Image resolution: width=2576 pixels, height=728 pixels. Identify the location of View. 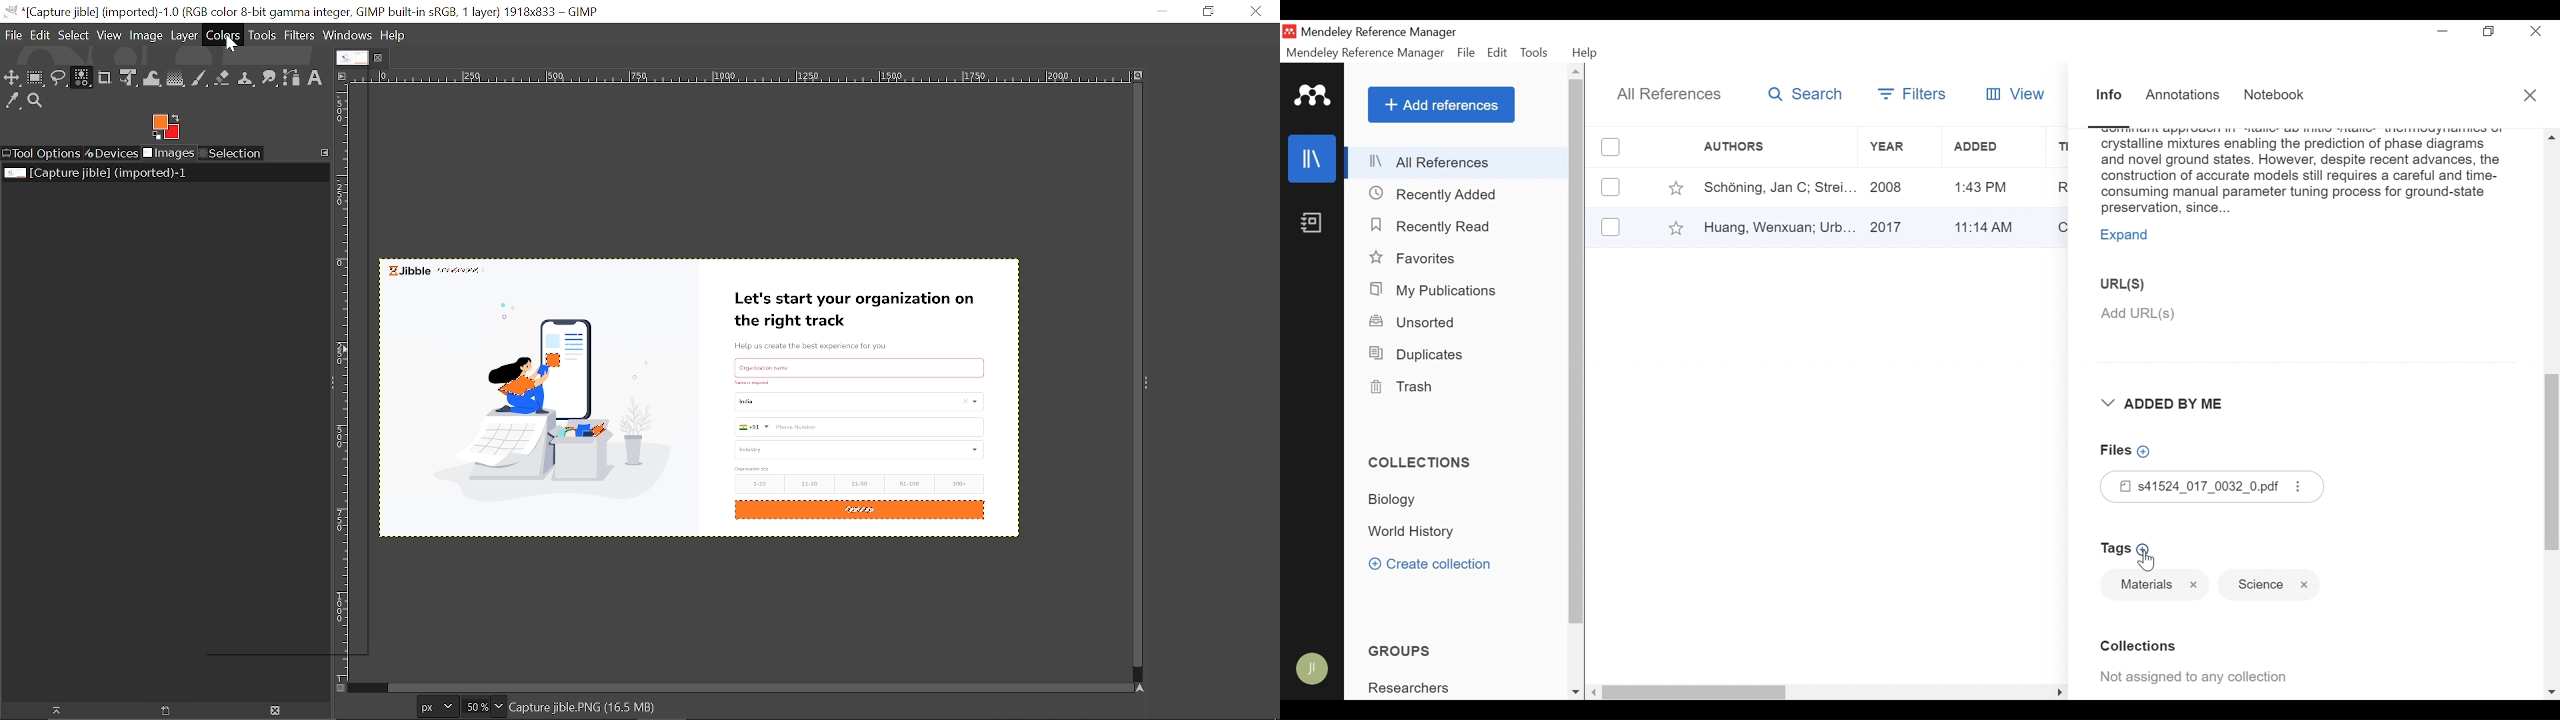
(110, 35).